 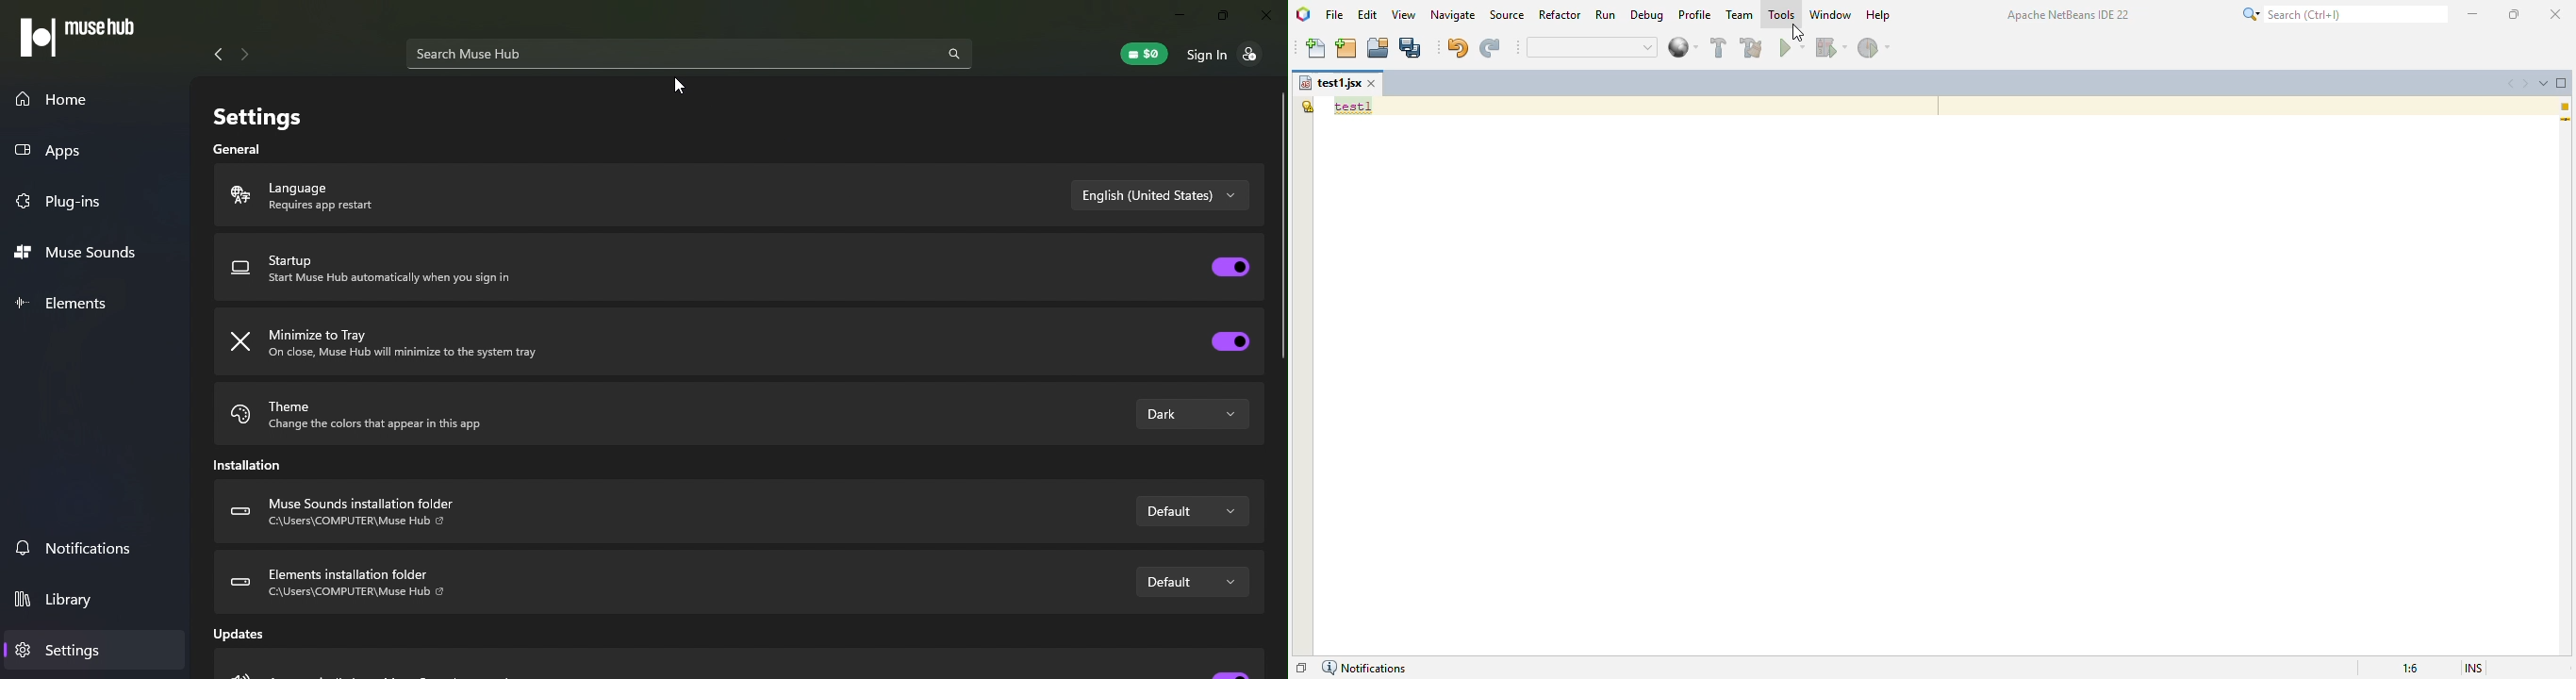 What do you see at coordinates (79, 152) in the screenshot?
I see `Apps` at bounding box center [79, 152].